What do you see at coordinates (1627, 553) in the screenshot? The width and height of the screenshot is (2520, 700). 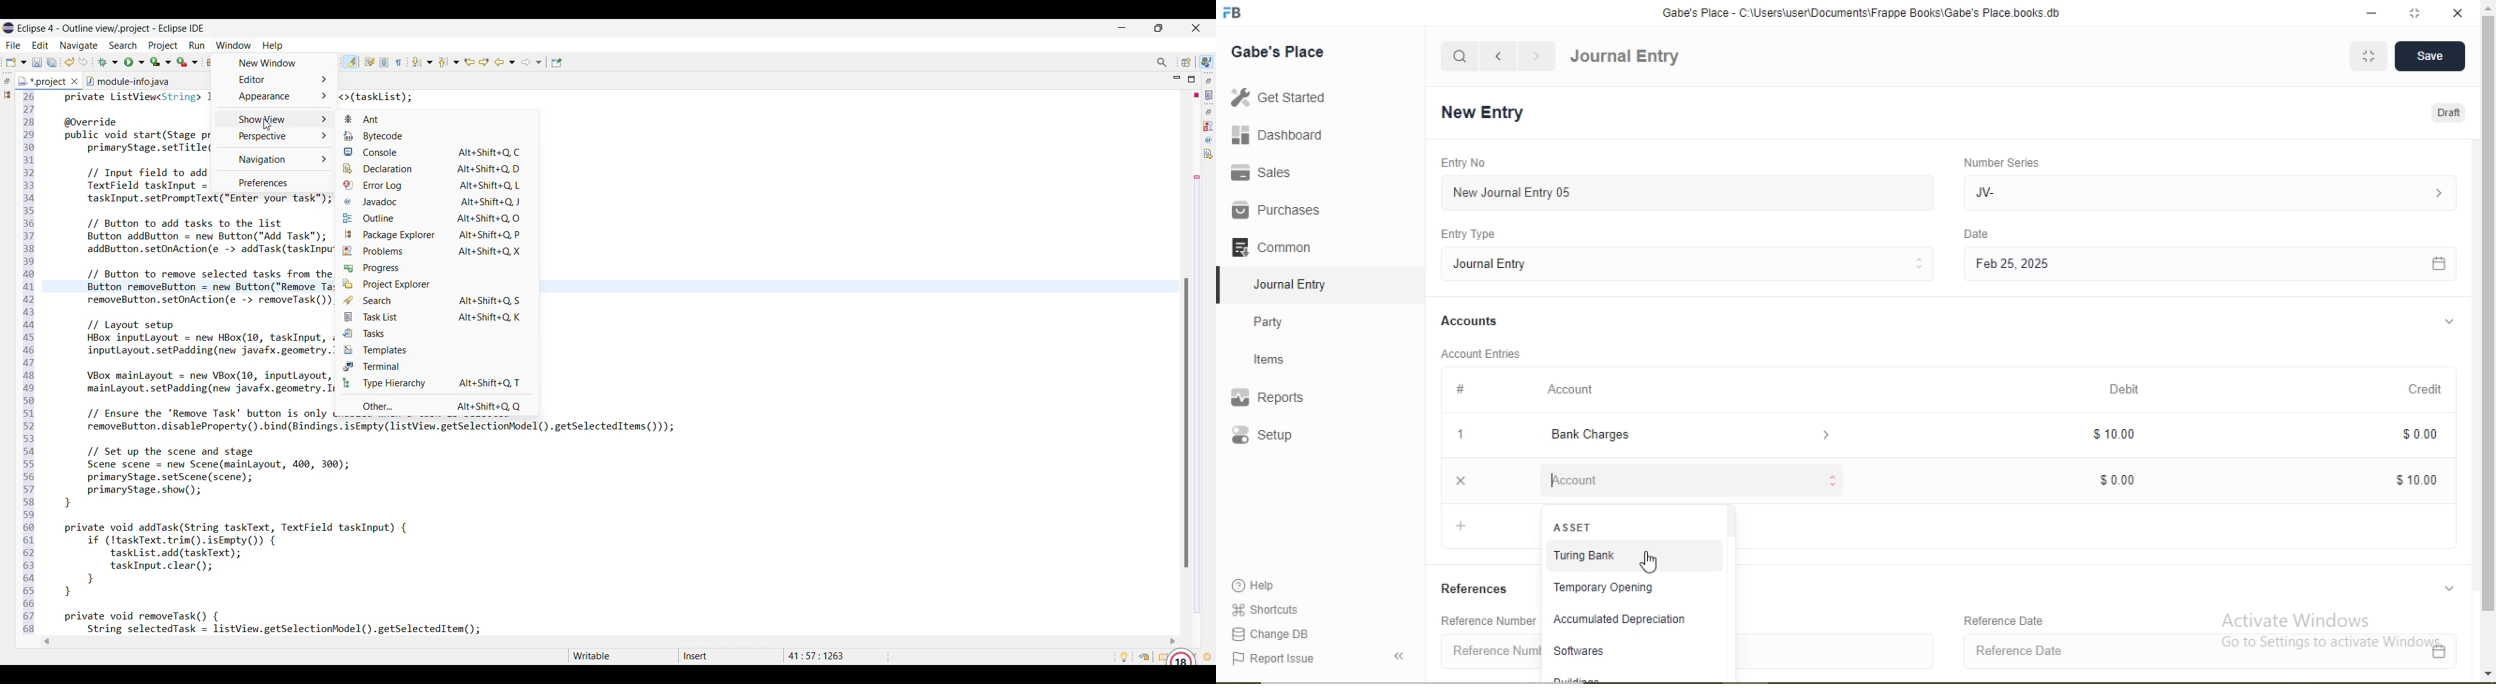 I see `Turing Bank` at bounding box center [1627, 553].